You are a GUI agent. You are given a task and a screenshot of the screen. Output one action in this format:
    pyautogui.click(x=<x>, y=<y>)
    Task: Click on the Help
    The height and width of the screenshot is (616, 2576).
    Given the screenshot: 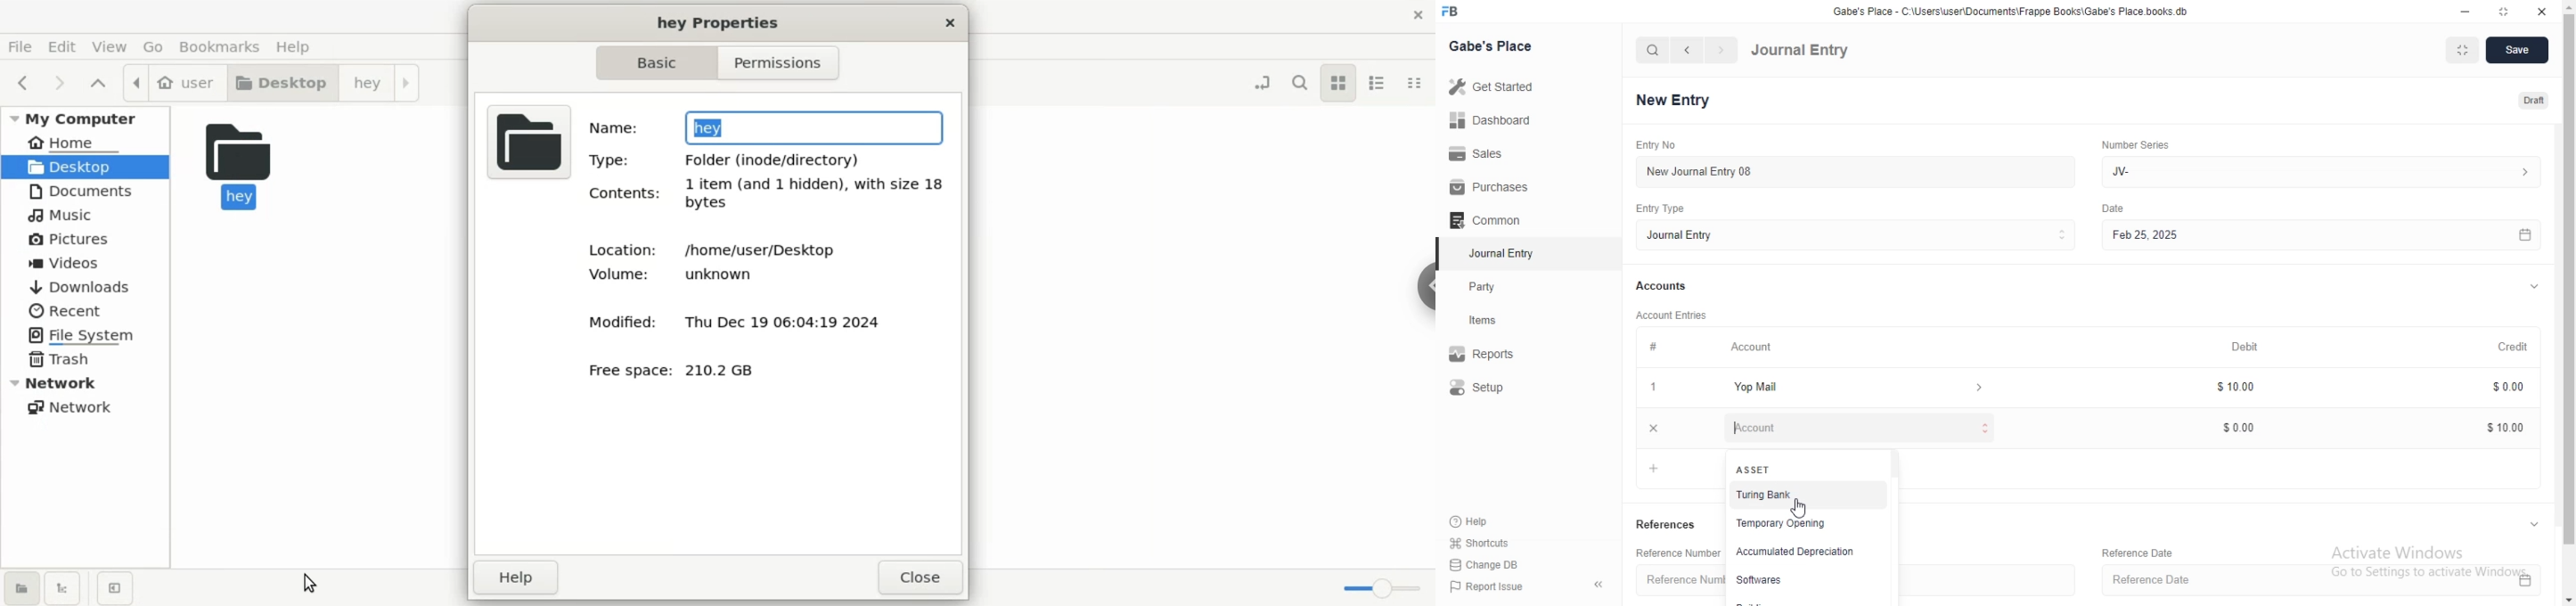 What is the action you would take?
    pyautogui.click(x=1492, y=520)
    